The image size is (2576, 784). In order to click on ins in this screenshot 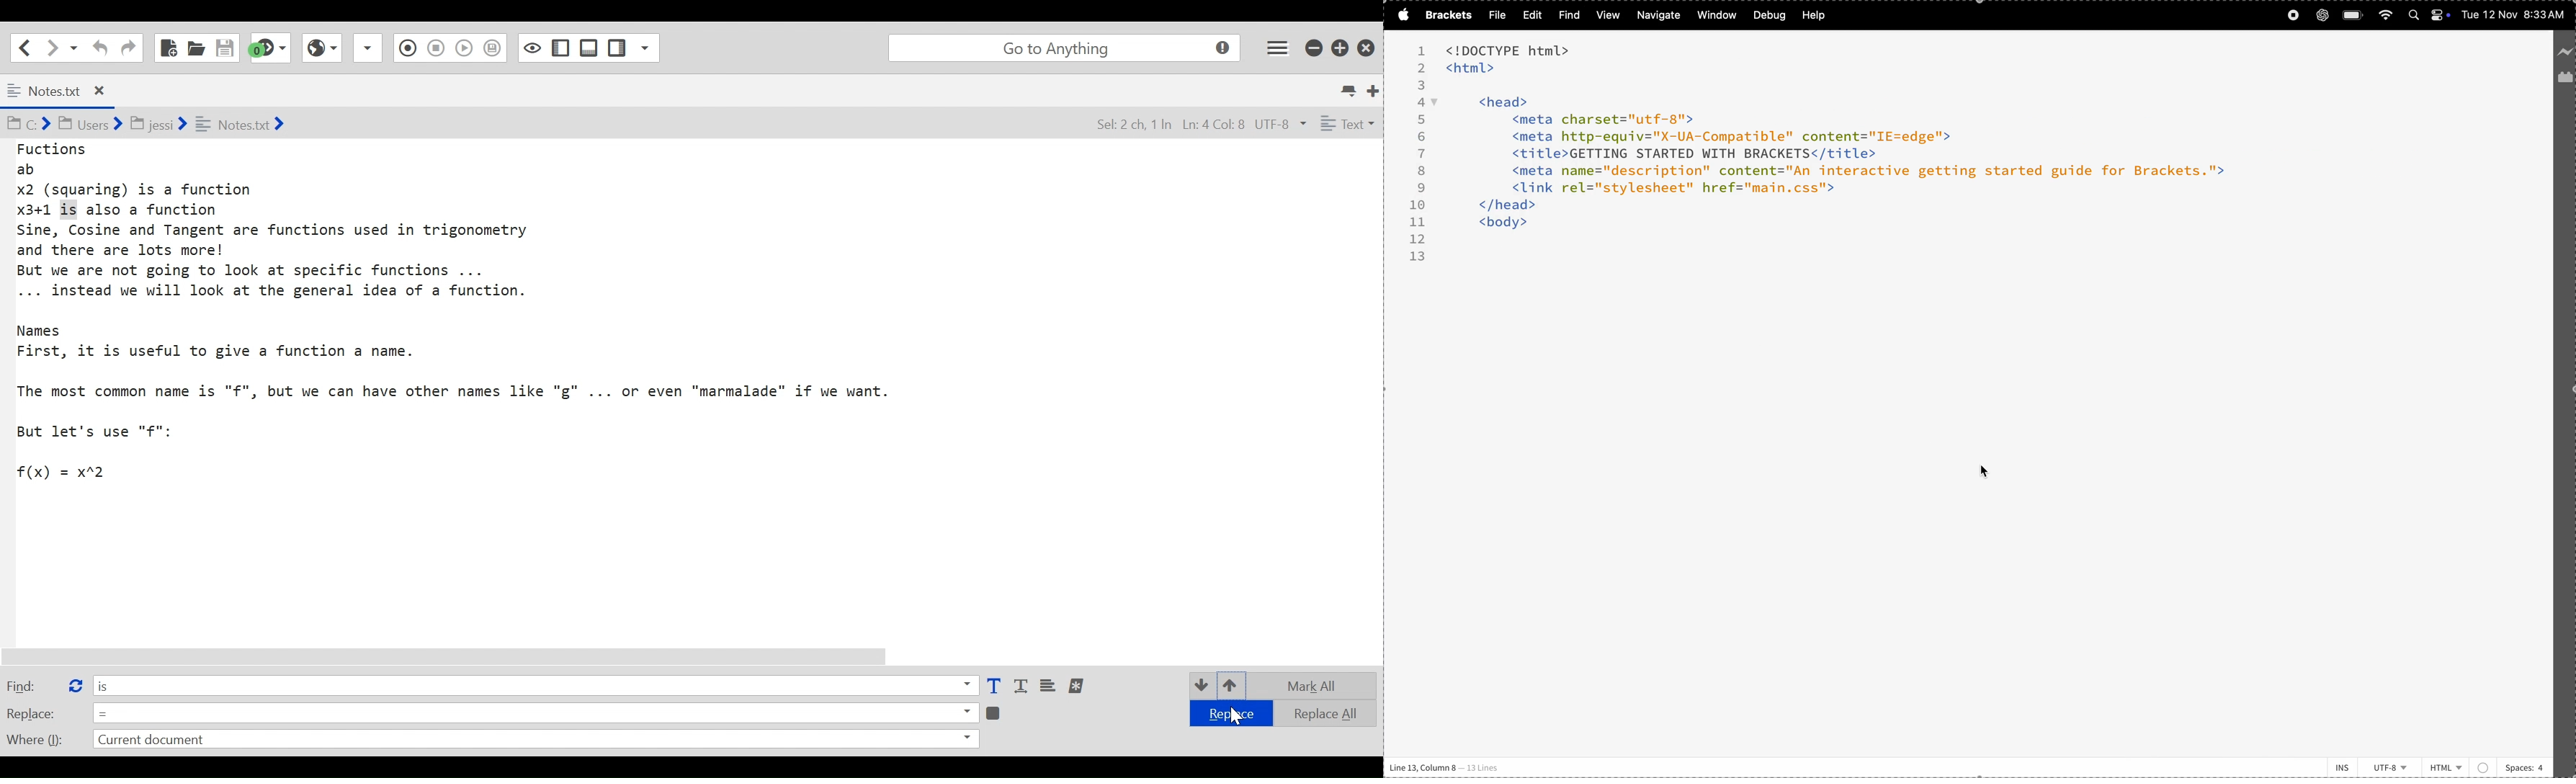, I will do `click(2337, 763)`.